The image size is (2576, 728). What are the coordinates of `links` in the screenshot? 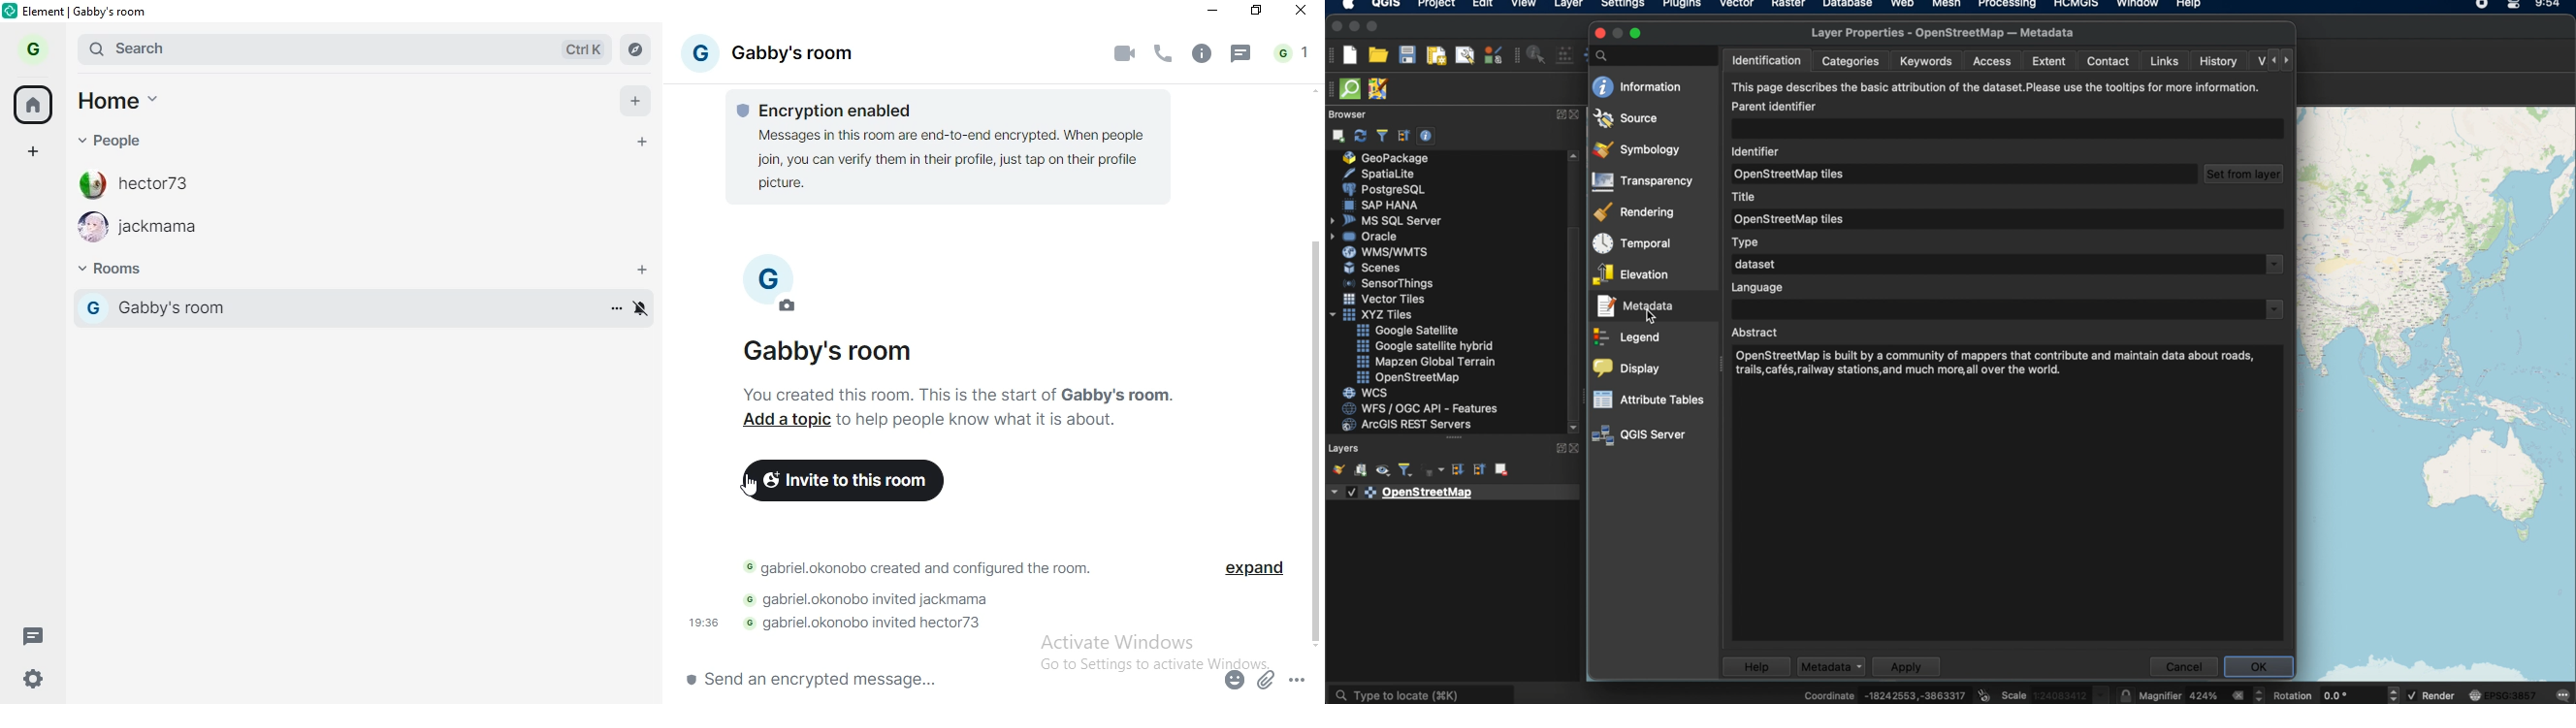 It's located at (2165, 62).